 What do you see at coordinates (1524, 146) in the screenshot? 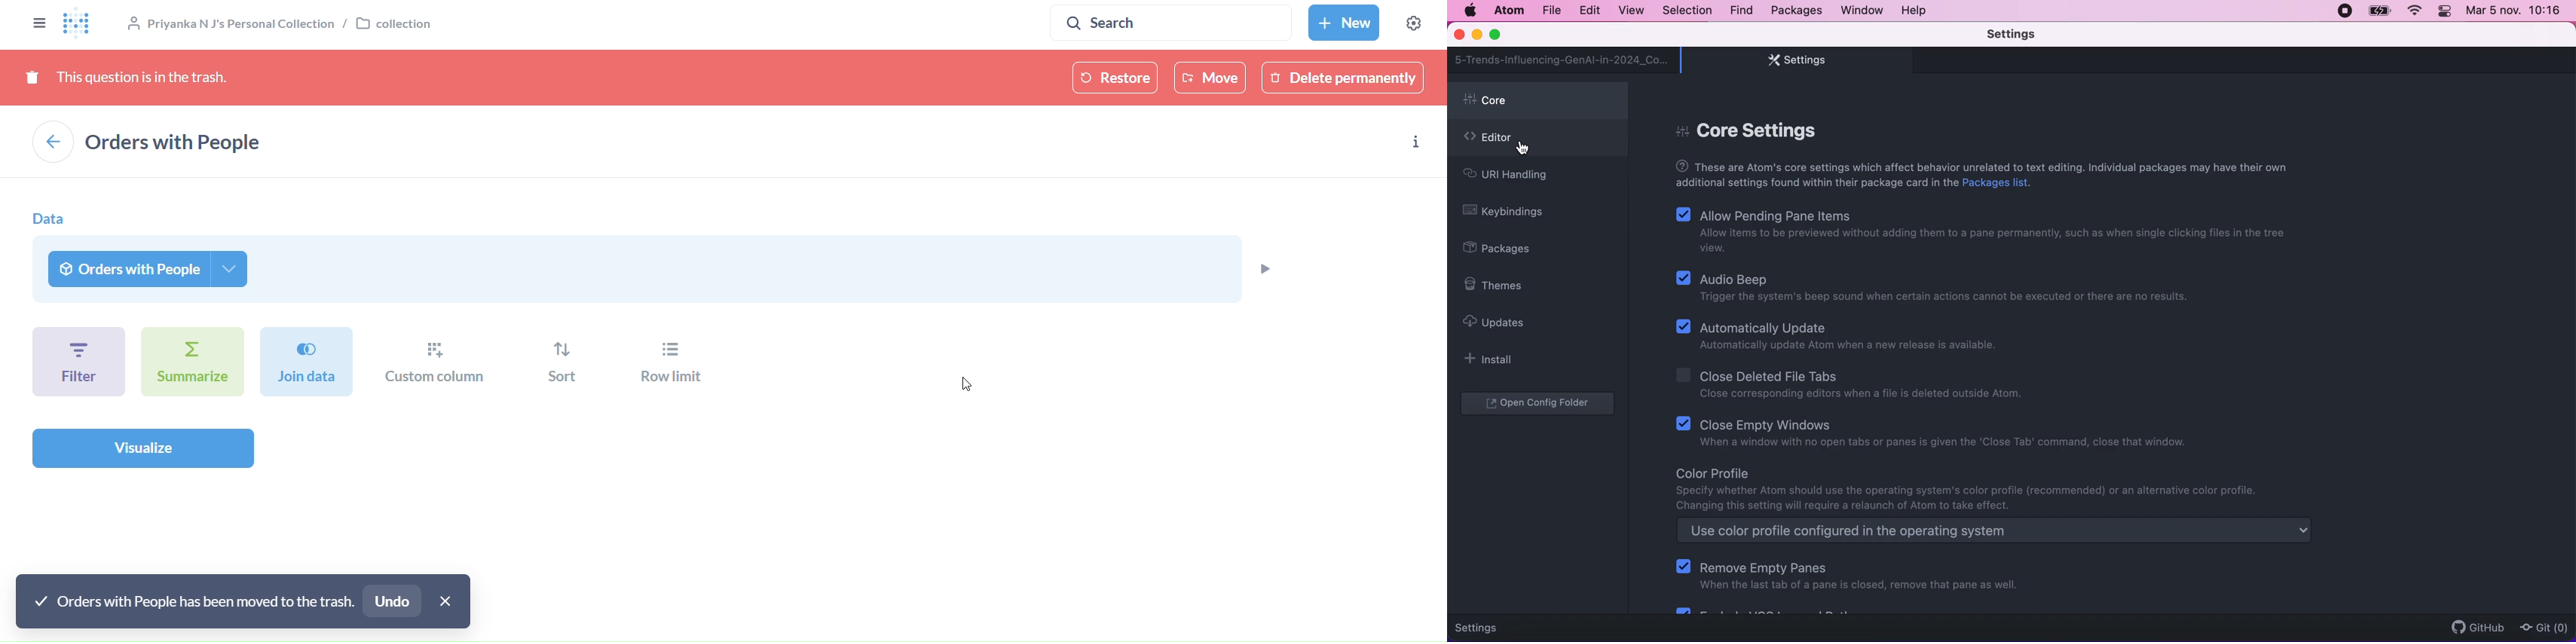
I see `cursor` at bounding box center [1524, 146].